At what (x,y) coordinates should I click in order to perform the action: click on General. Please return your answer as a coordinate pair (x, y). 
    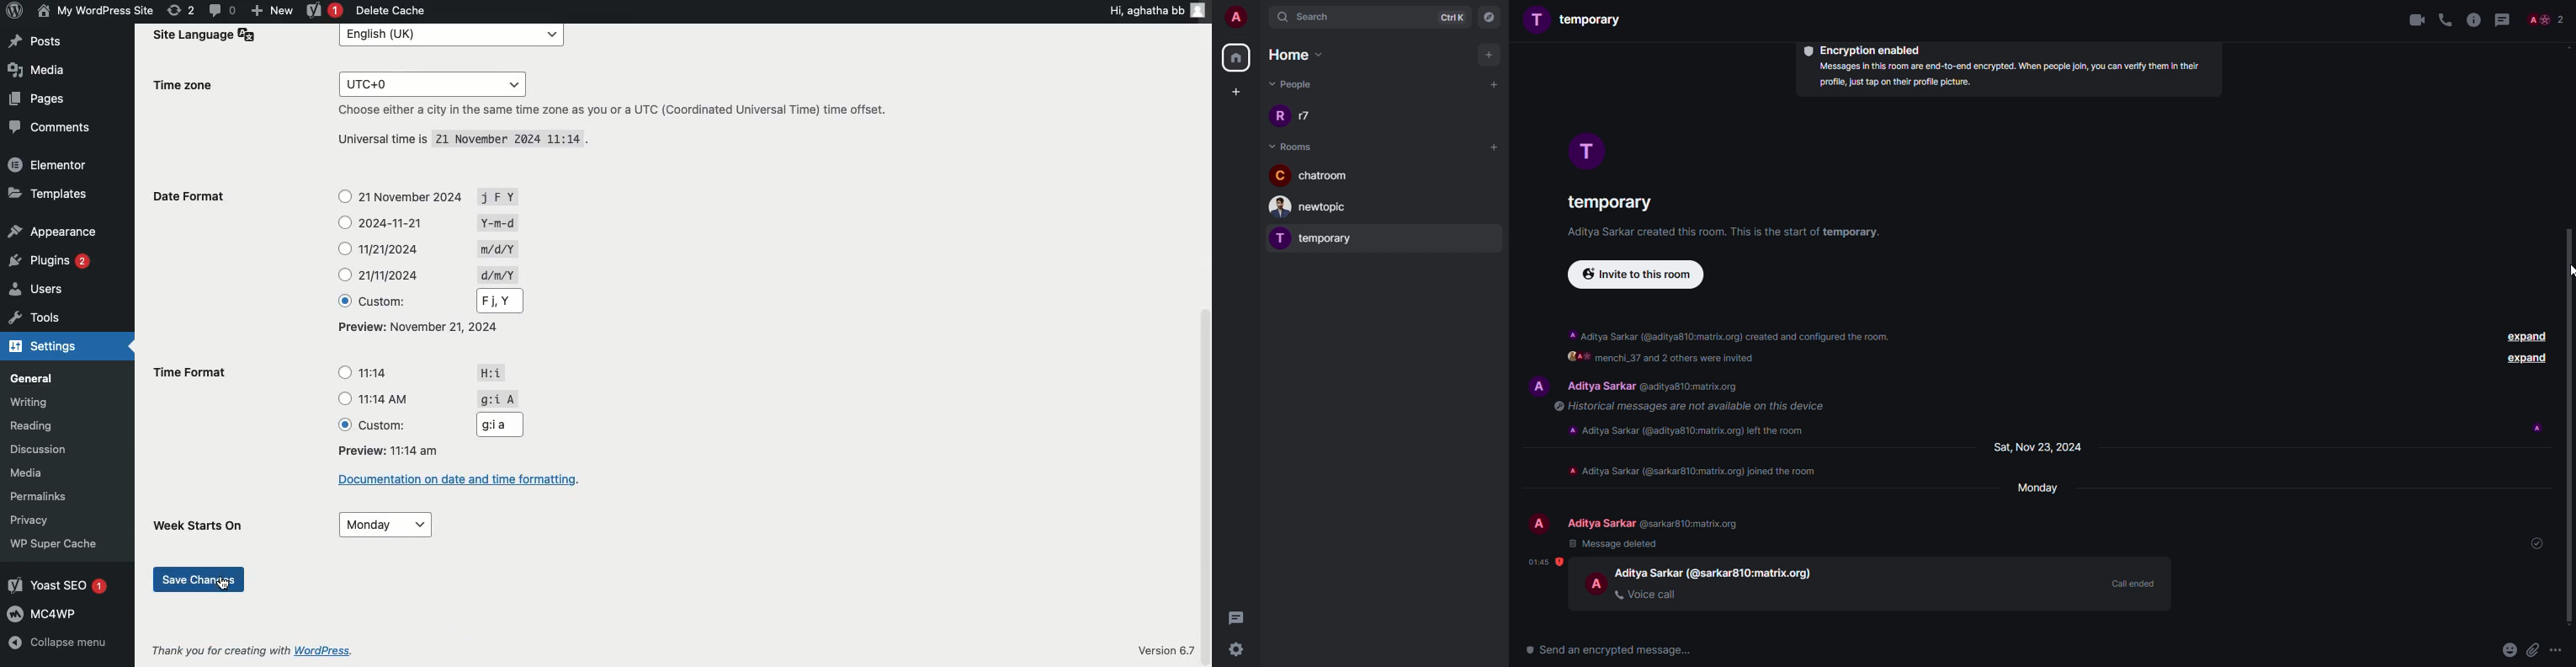
    Looking at the image, I should click on (29, 379).